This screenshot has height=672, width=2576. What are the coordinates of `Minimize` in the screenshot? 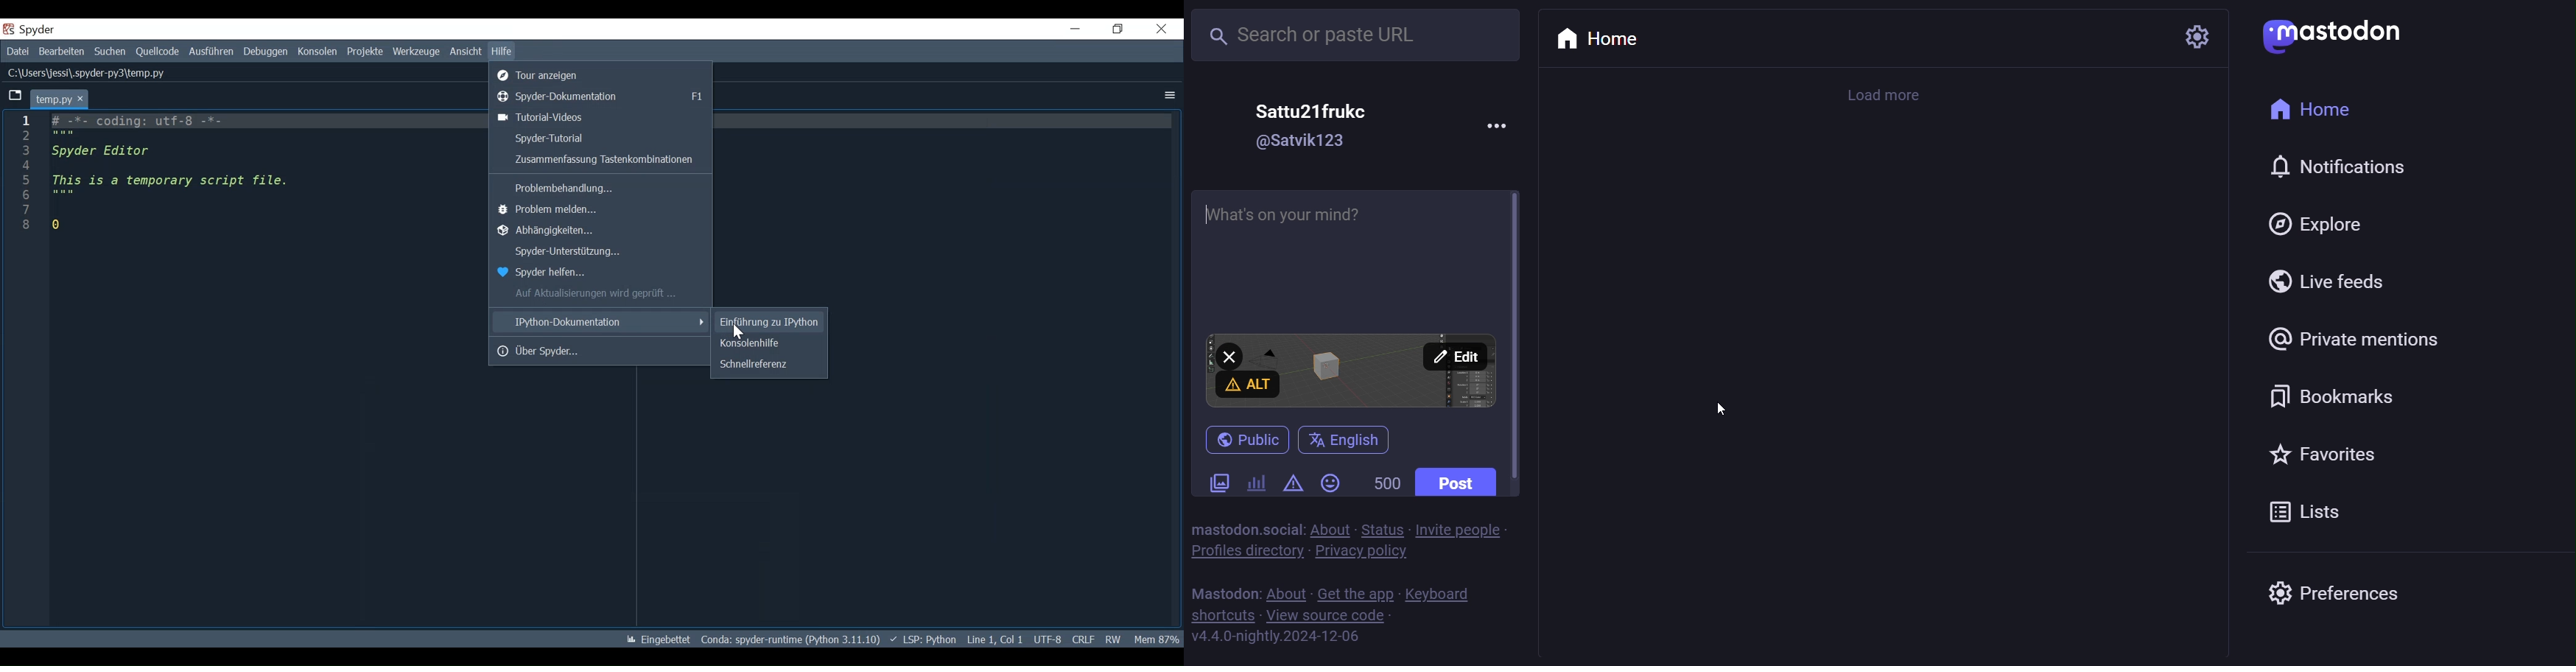 It's located at (1075, 28).